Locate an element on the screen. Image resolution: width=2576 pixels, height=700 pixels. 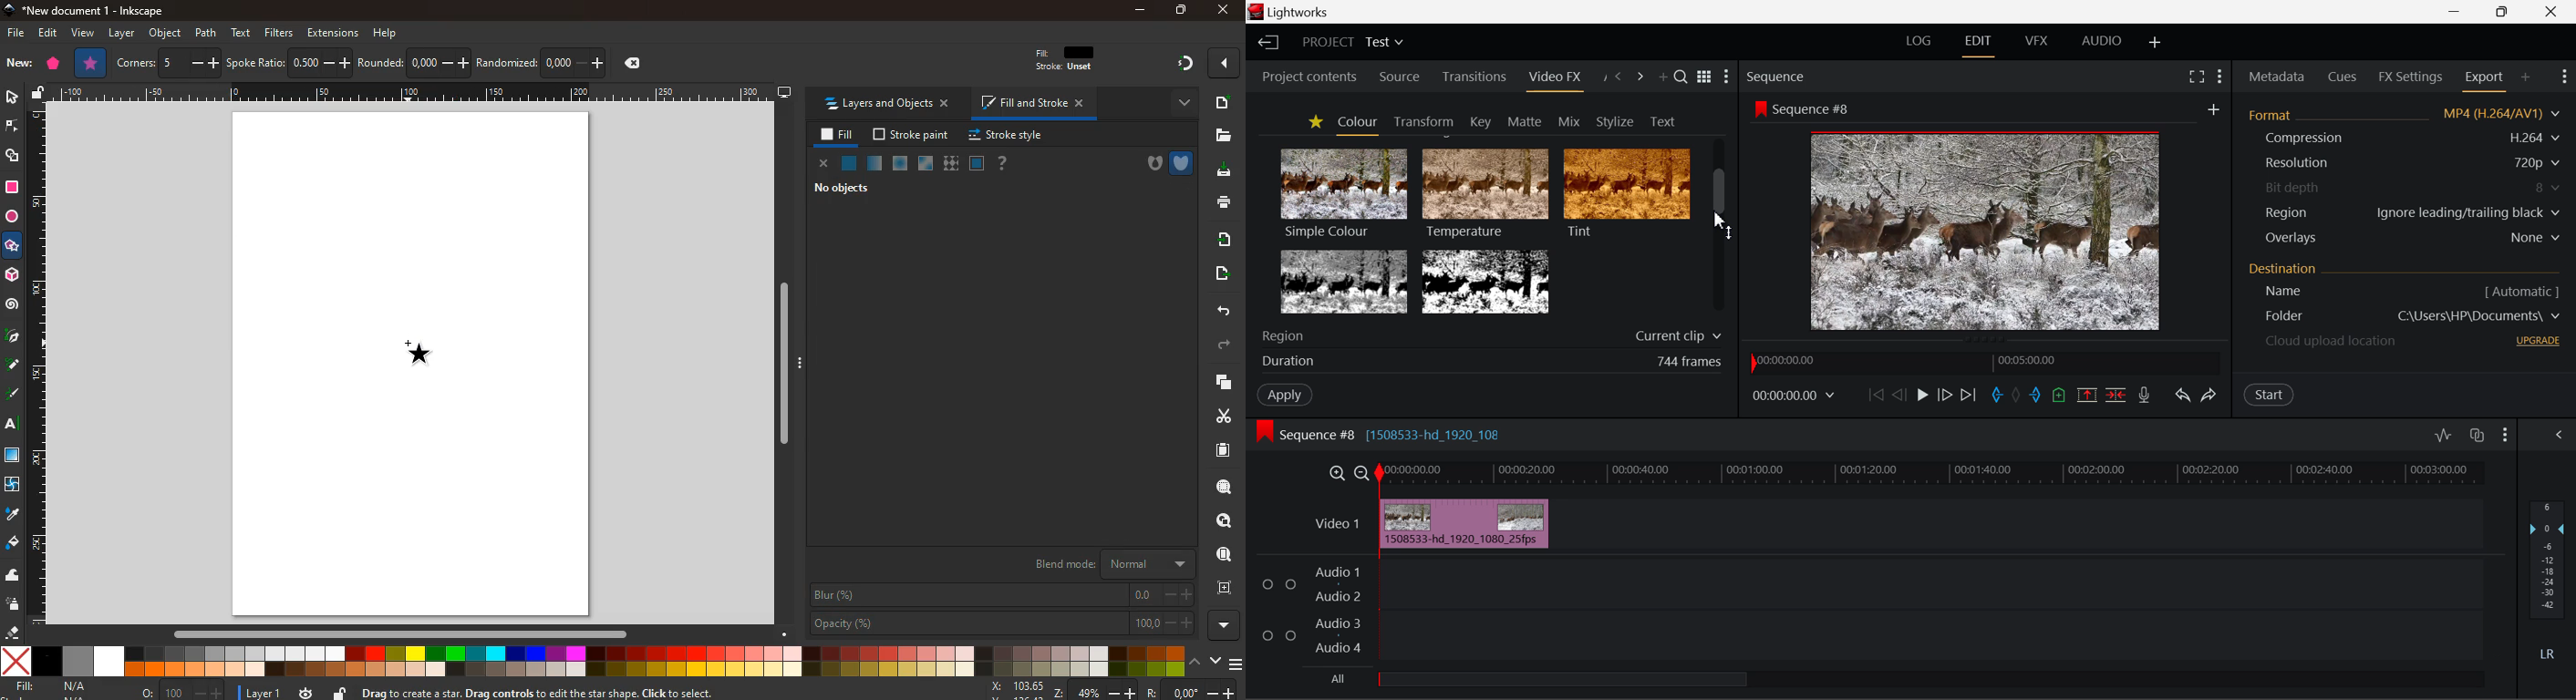
zoom is located at coordinates (1107, 691).